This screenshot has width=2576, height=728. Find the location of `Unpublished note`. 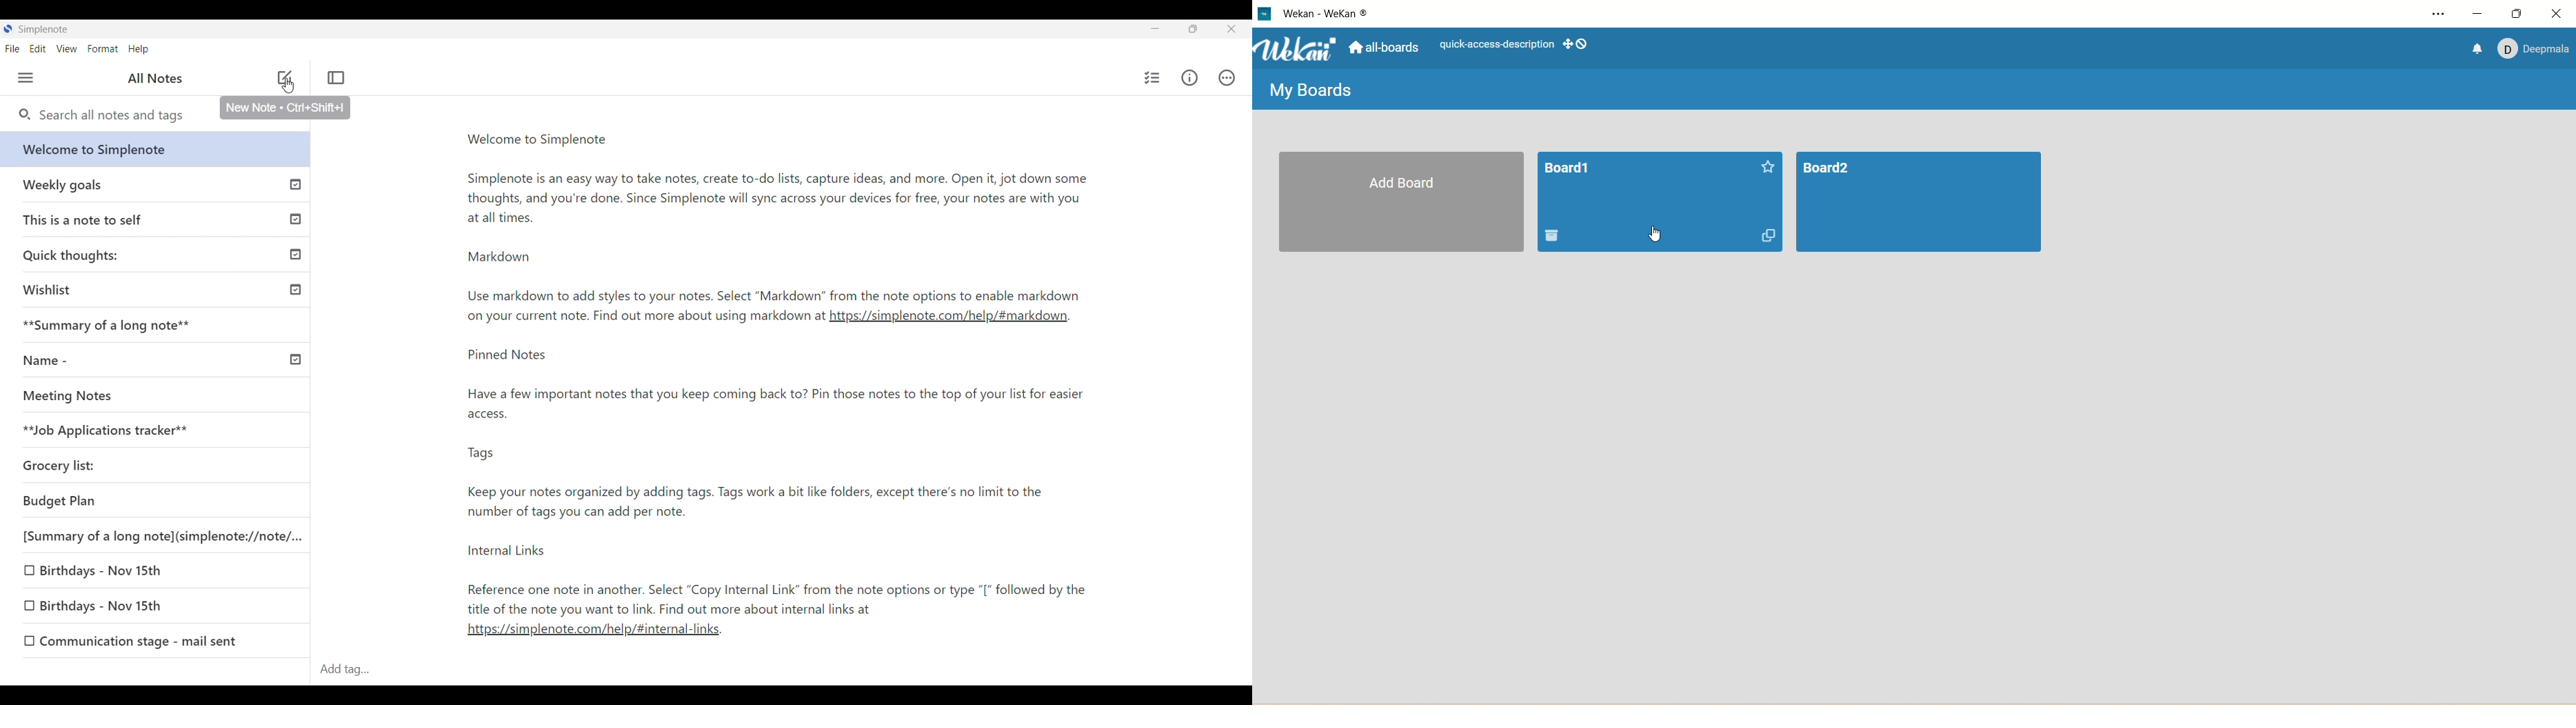

Unpublished note is located at coordinates (162, 323).